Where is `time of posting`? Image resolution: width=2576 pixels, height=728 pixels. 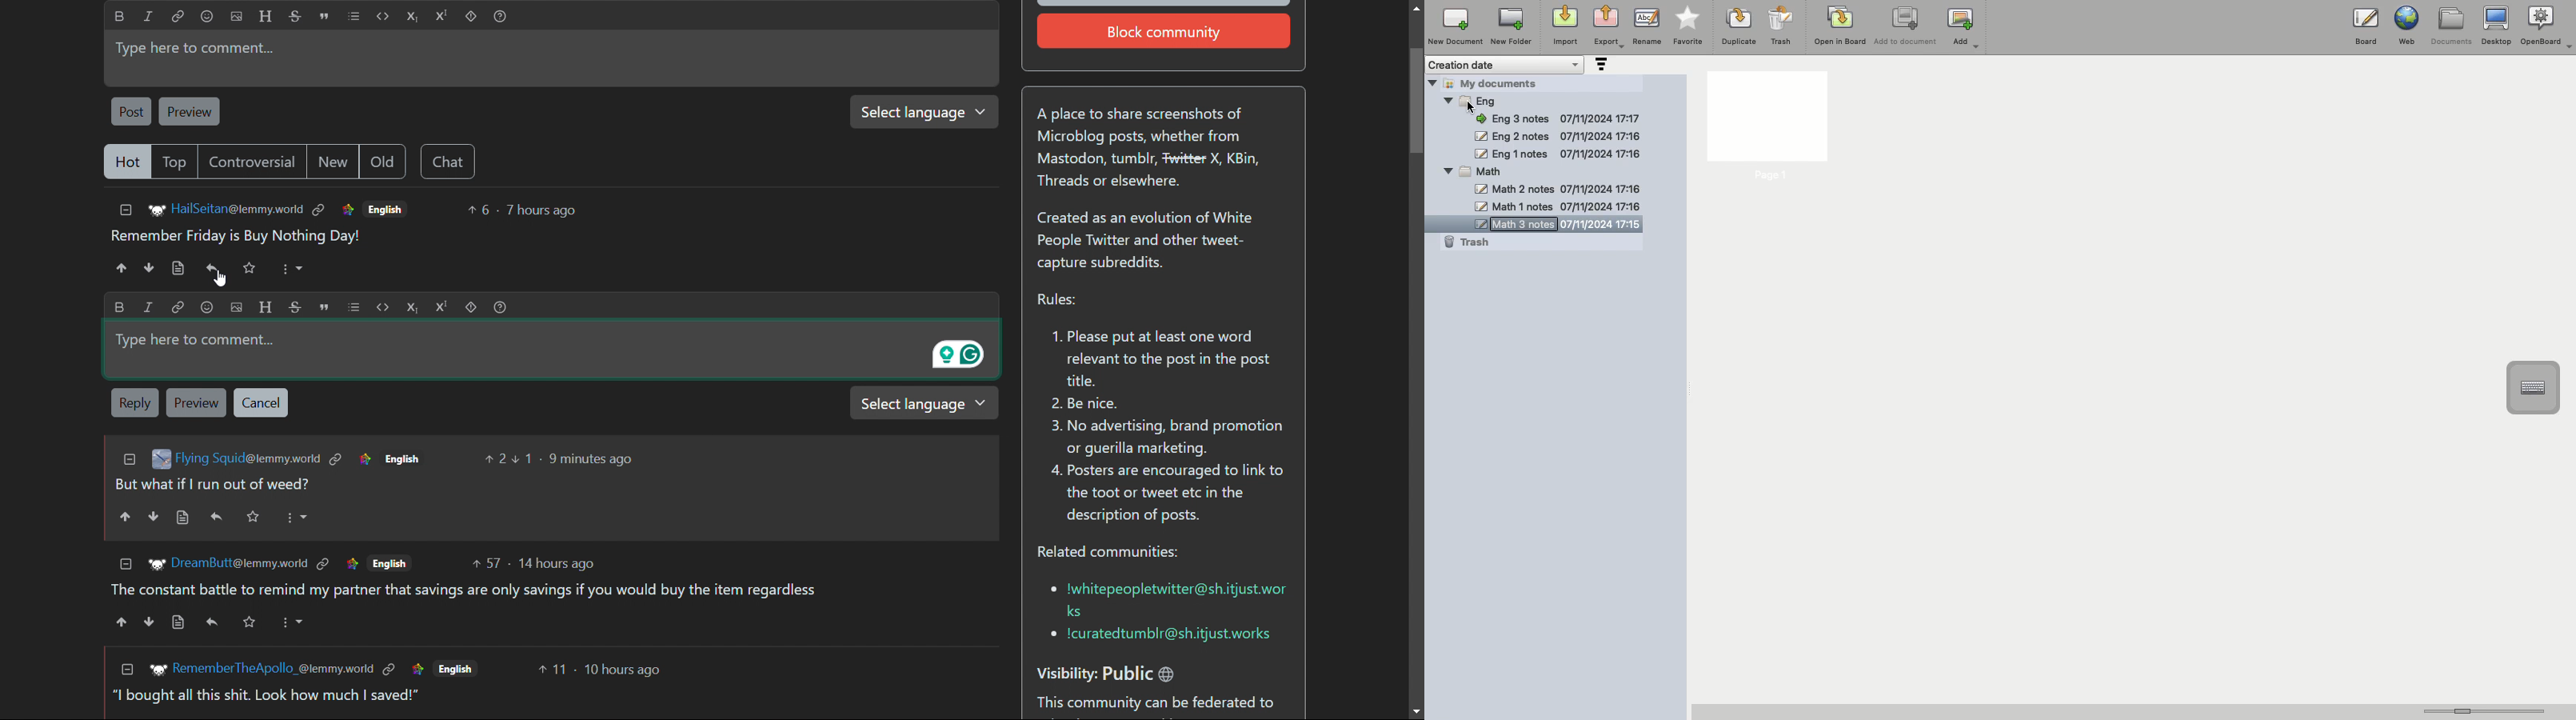 time of posting is located at coordinates (631, 672).